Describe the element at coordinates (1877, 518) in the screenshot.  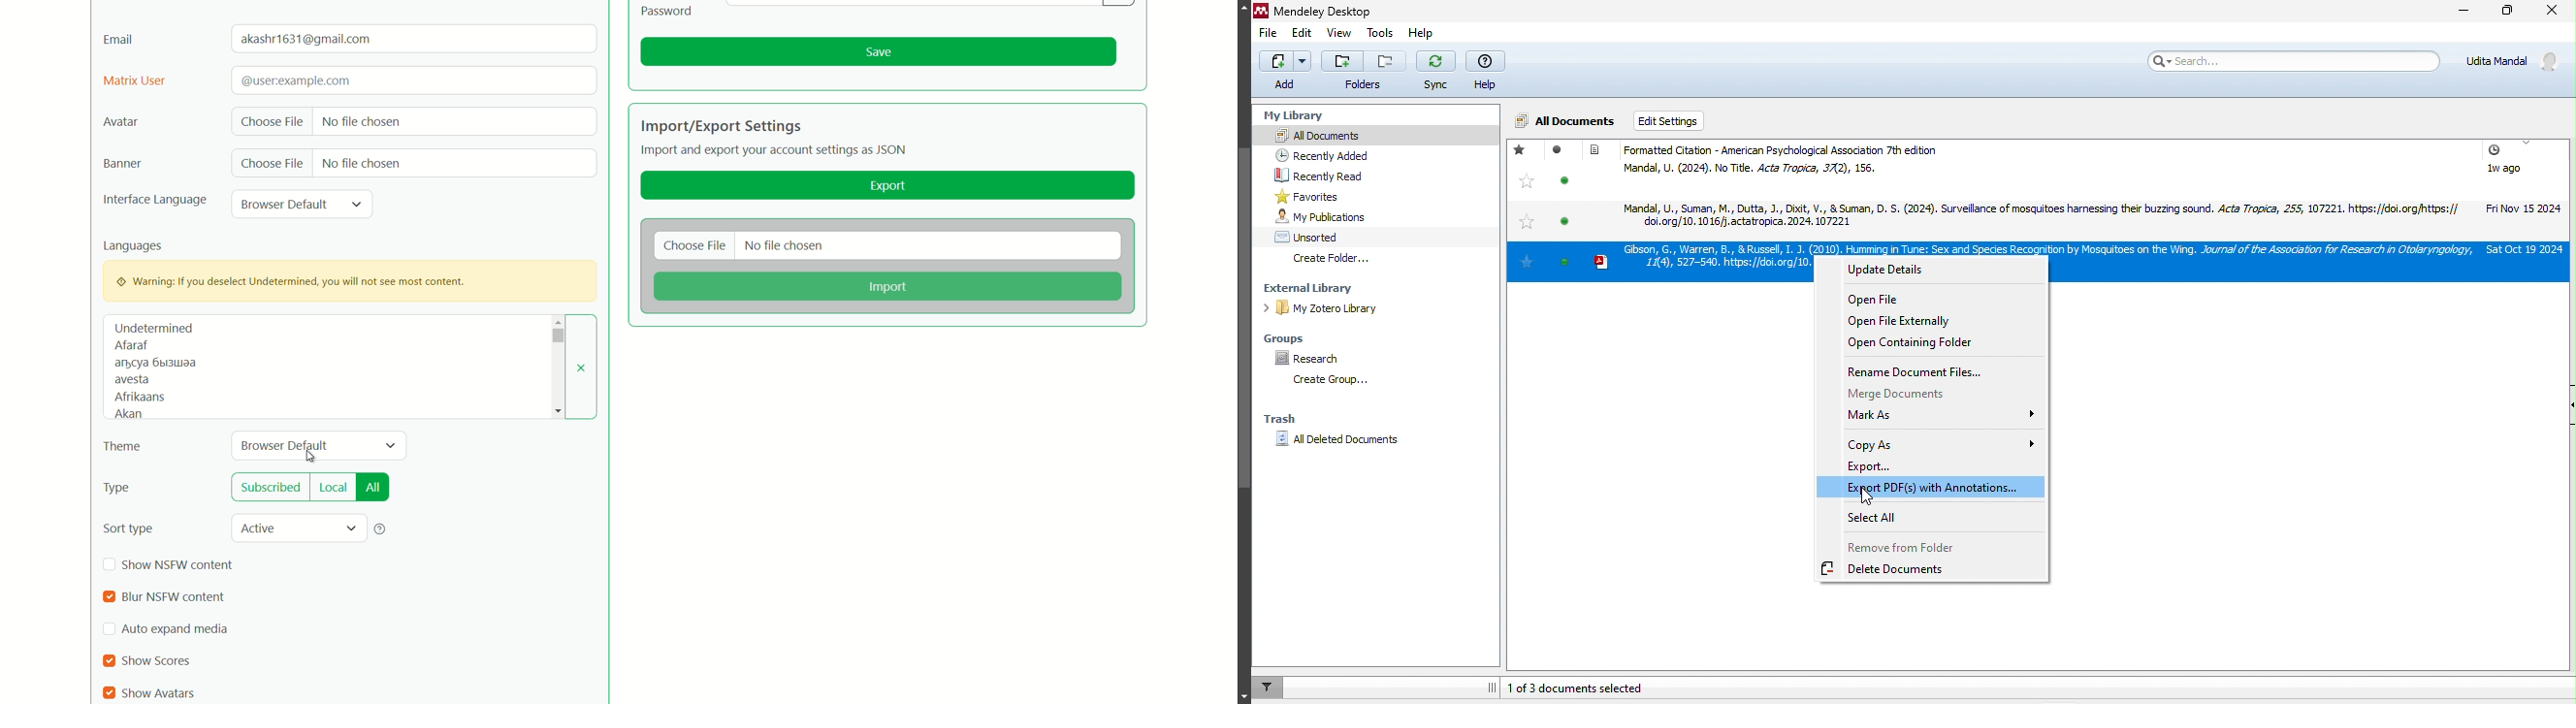
I see `select all` at that location.